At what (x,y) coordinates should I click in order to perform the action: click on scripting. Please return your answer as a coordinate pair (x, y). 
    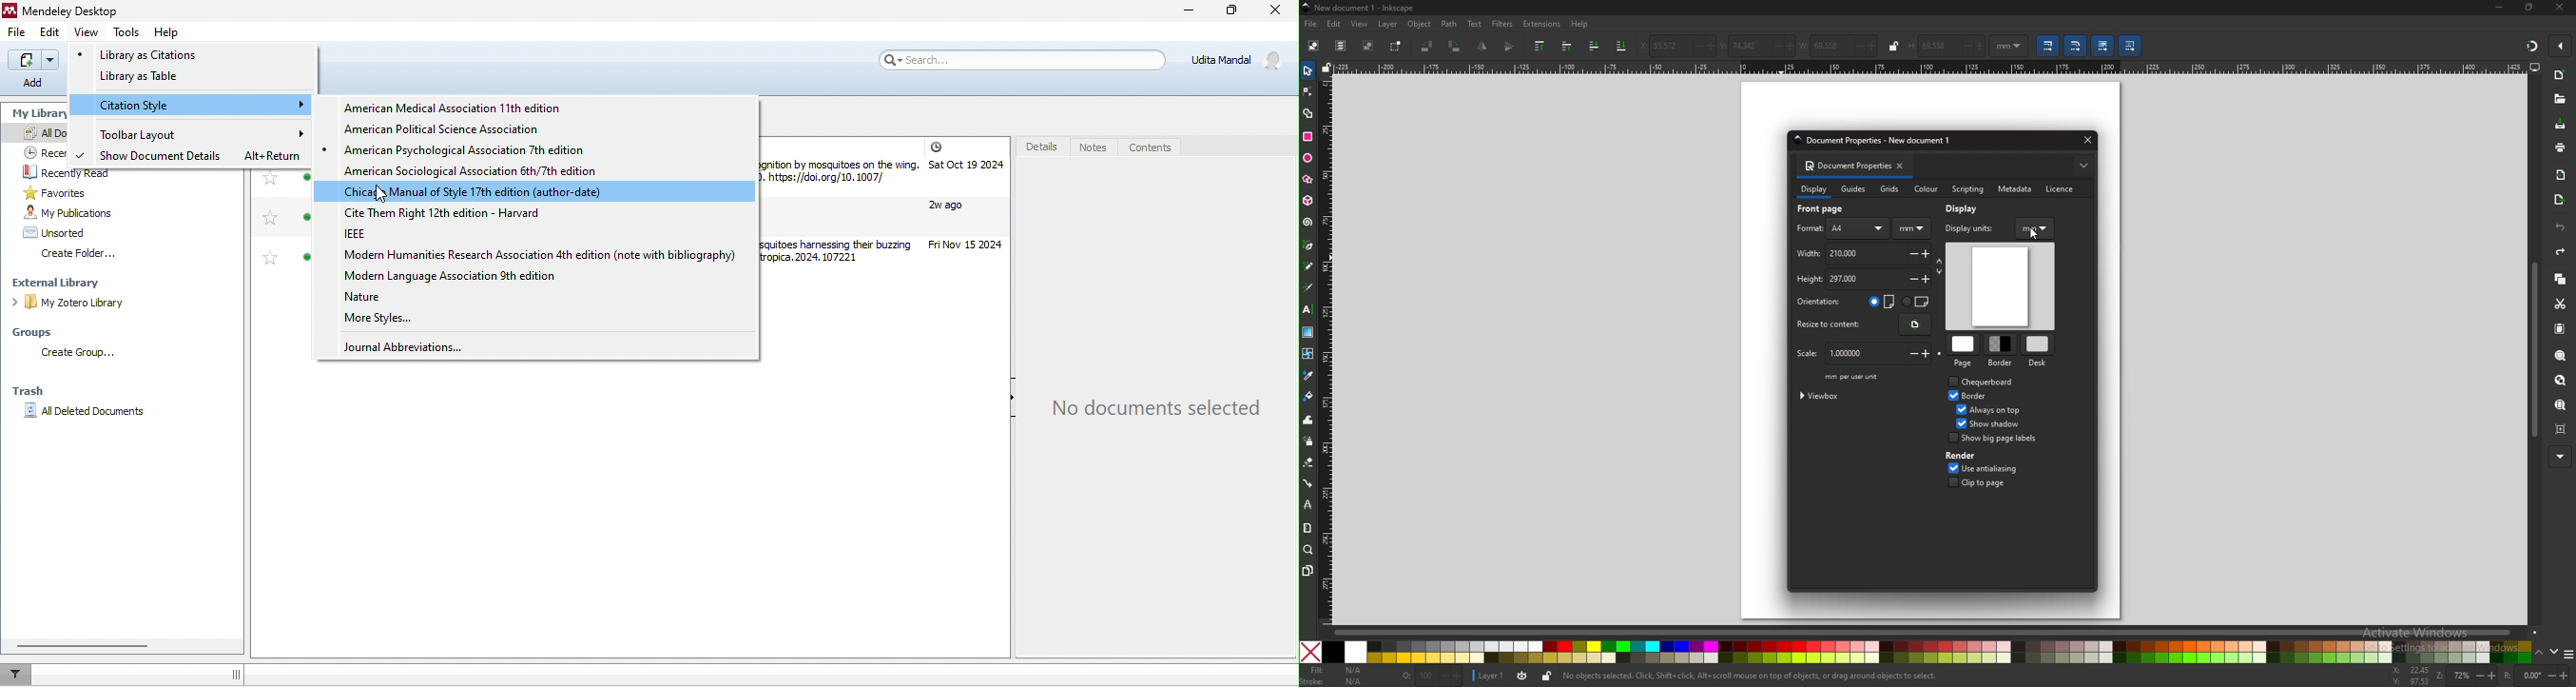
    Looking at the image, I should click on (1966, 189).